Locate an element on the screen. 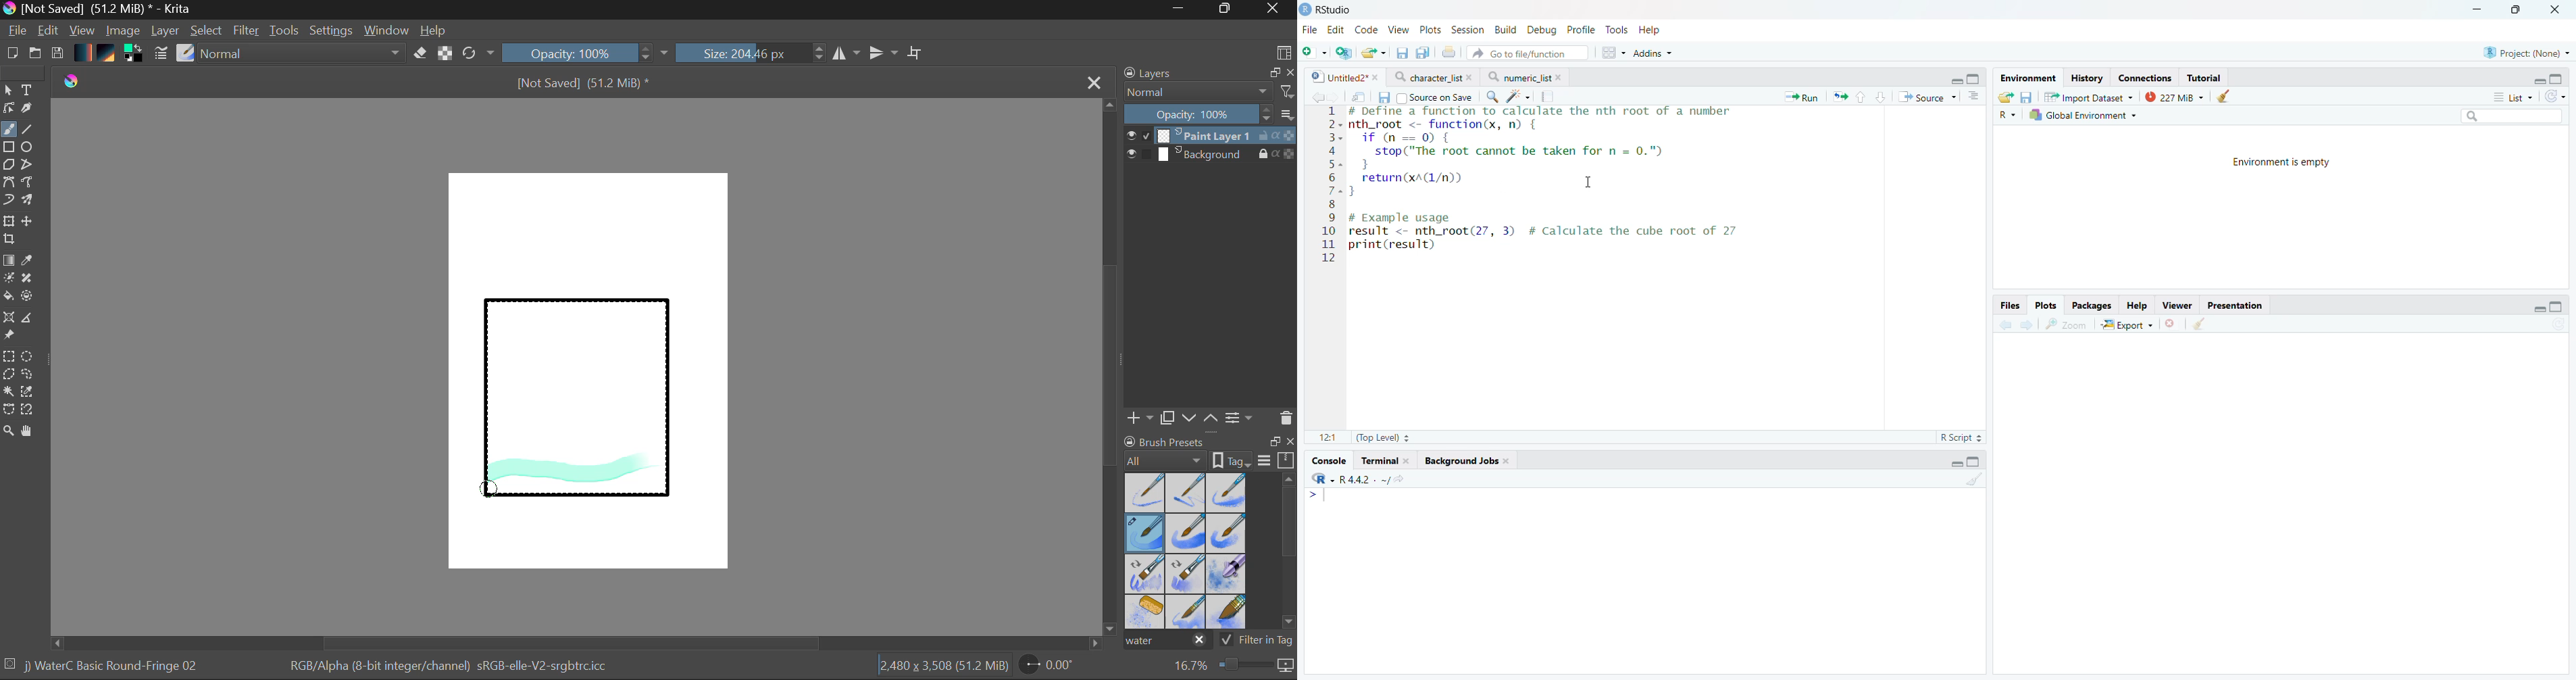 The image size is (2576, 700). Clear is located at coordinates (2201, 325).